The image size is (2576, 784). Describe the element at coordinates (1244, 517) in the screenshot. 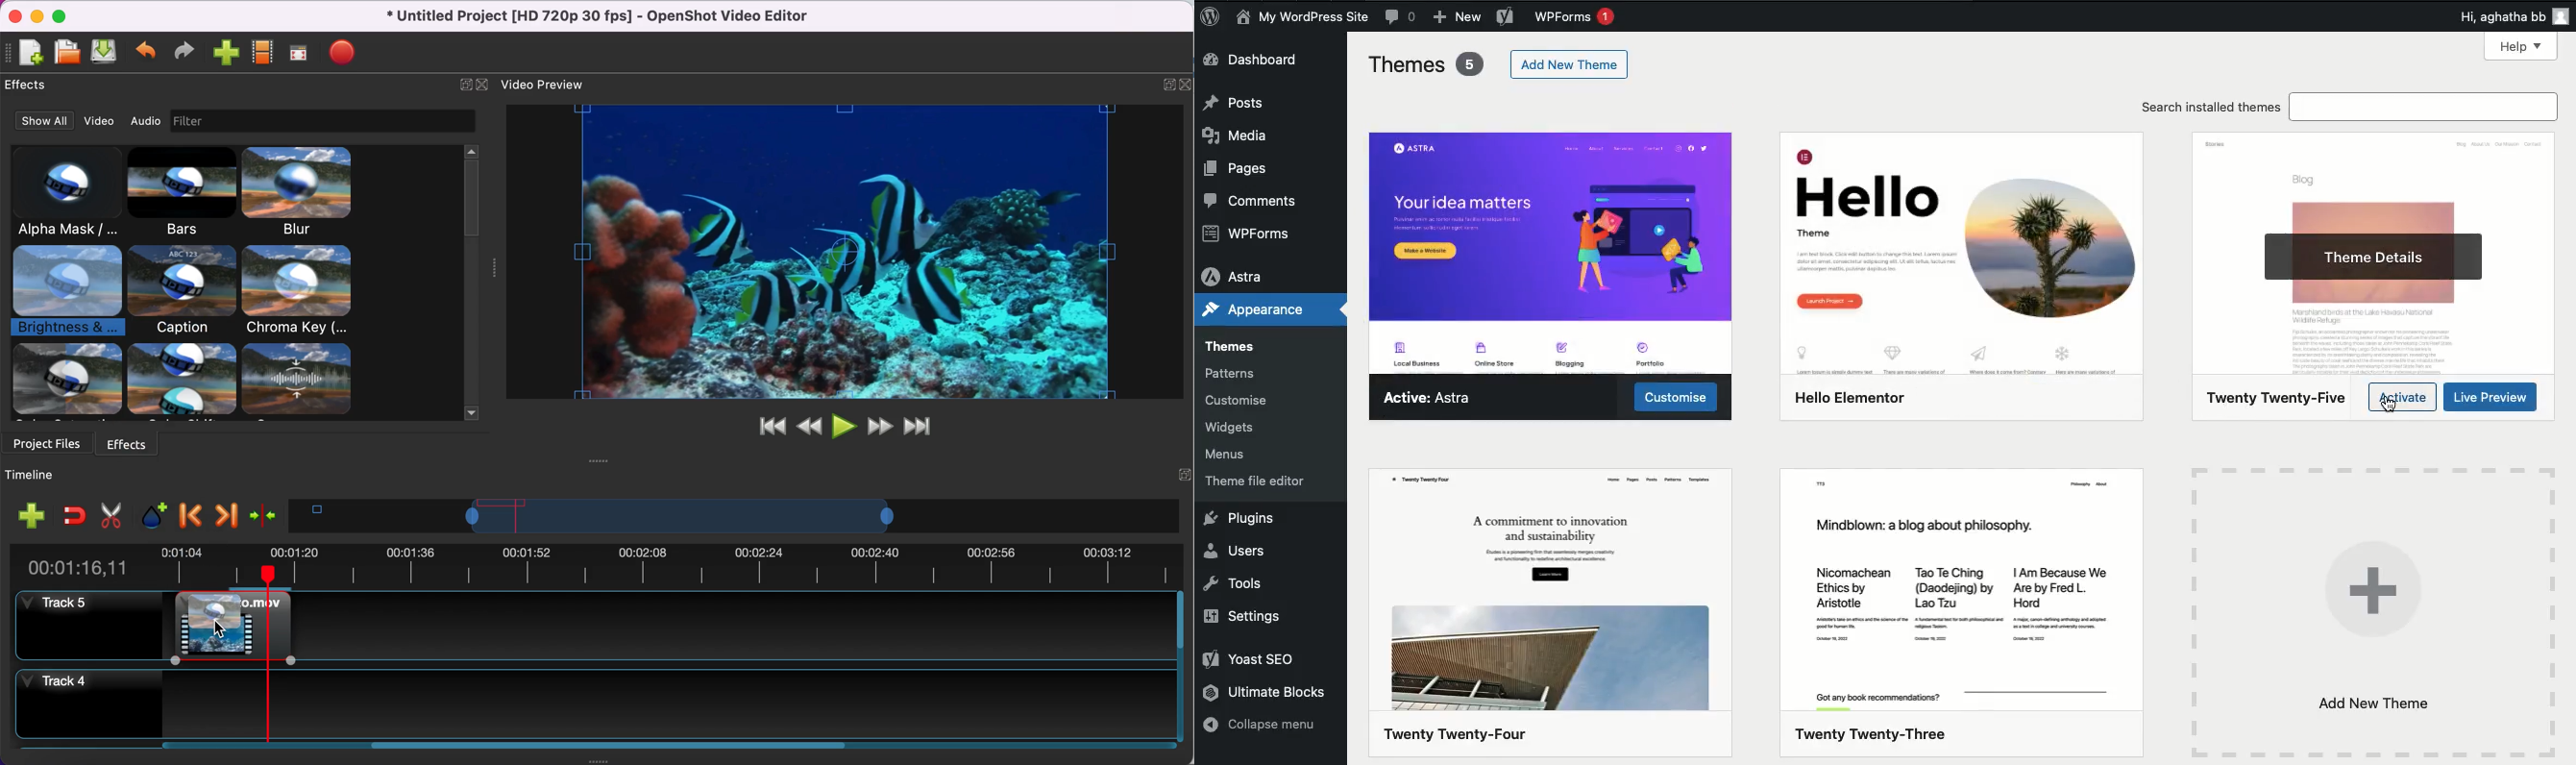

I see `Plugins` at that location.